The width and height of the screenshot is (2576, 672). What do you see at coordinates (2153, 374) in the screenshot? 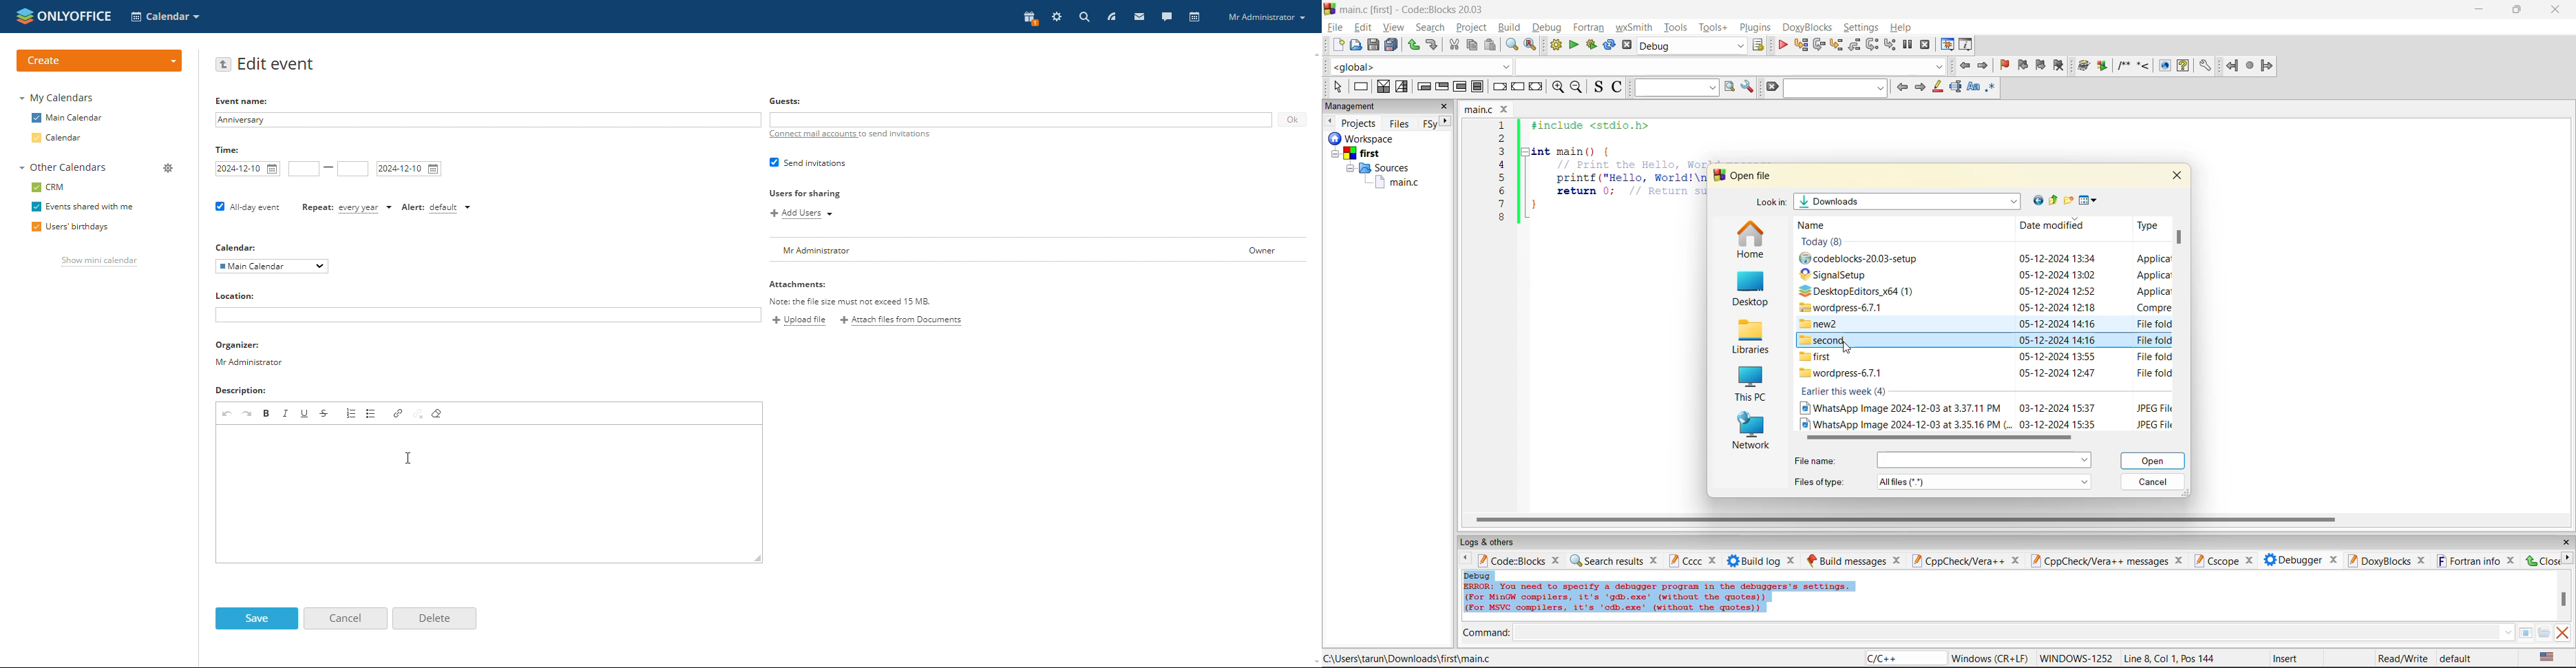
I see `type` at bounding box center [2153, 374].